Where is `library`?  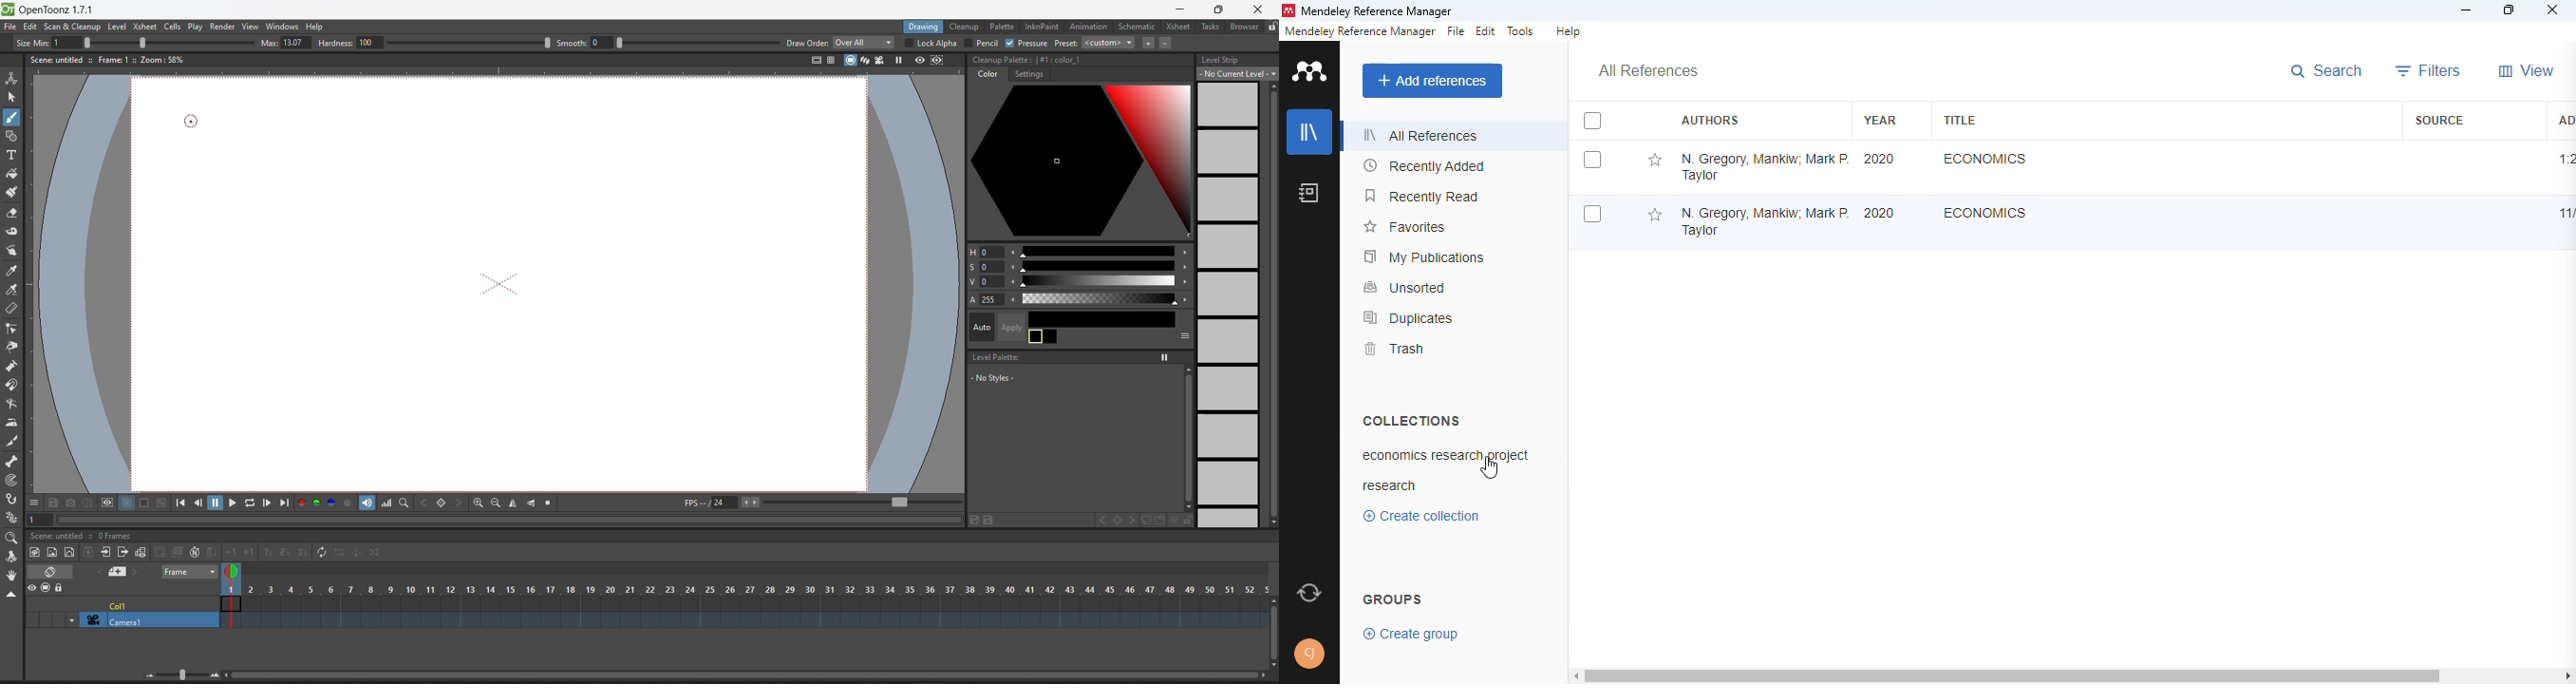 library is located at coordinates (1310, 132).